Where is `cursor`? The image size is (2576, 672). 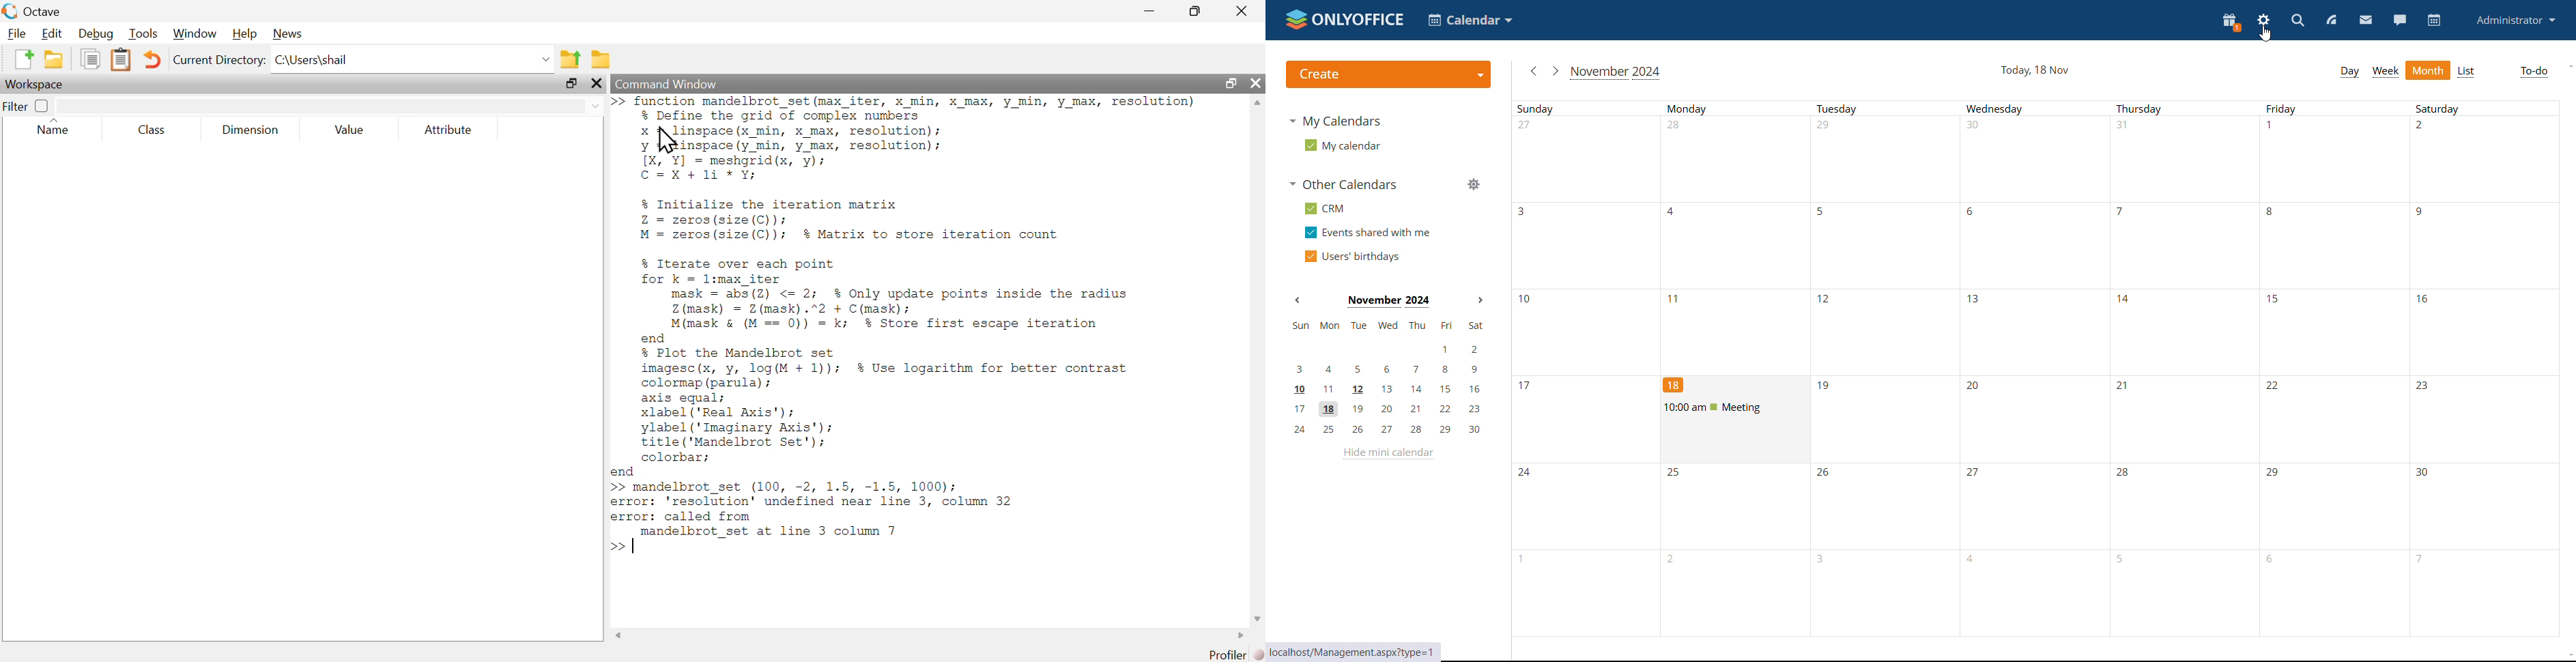 cursor is located at coordinates (2265, 35).